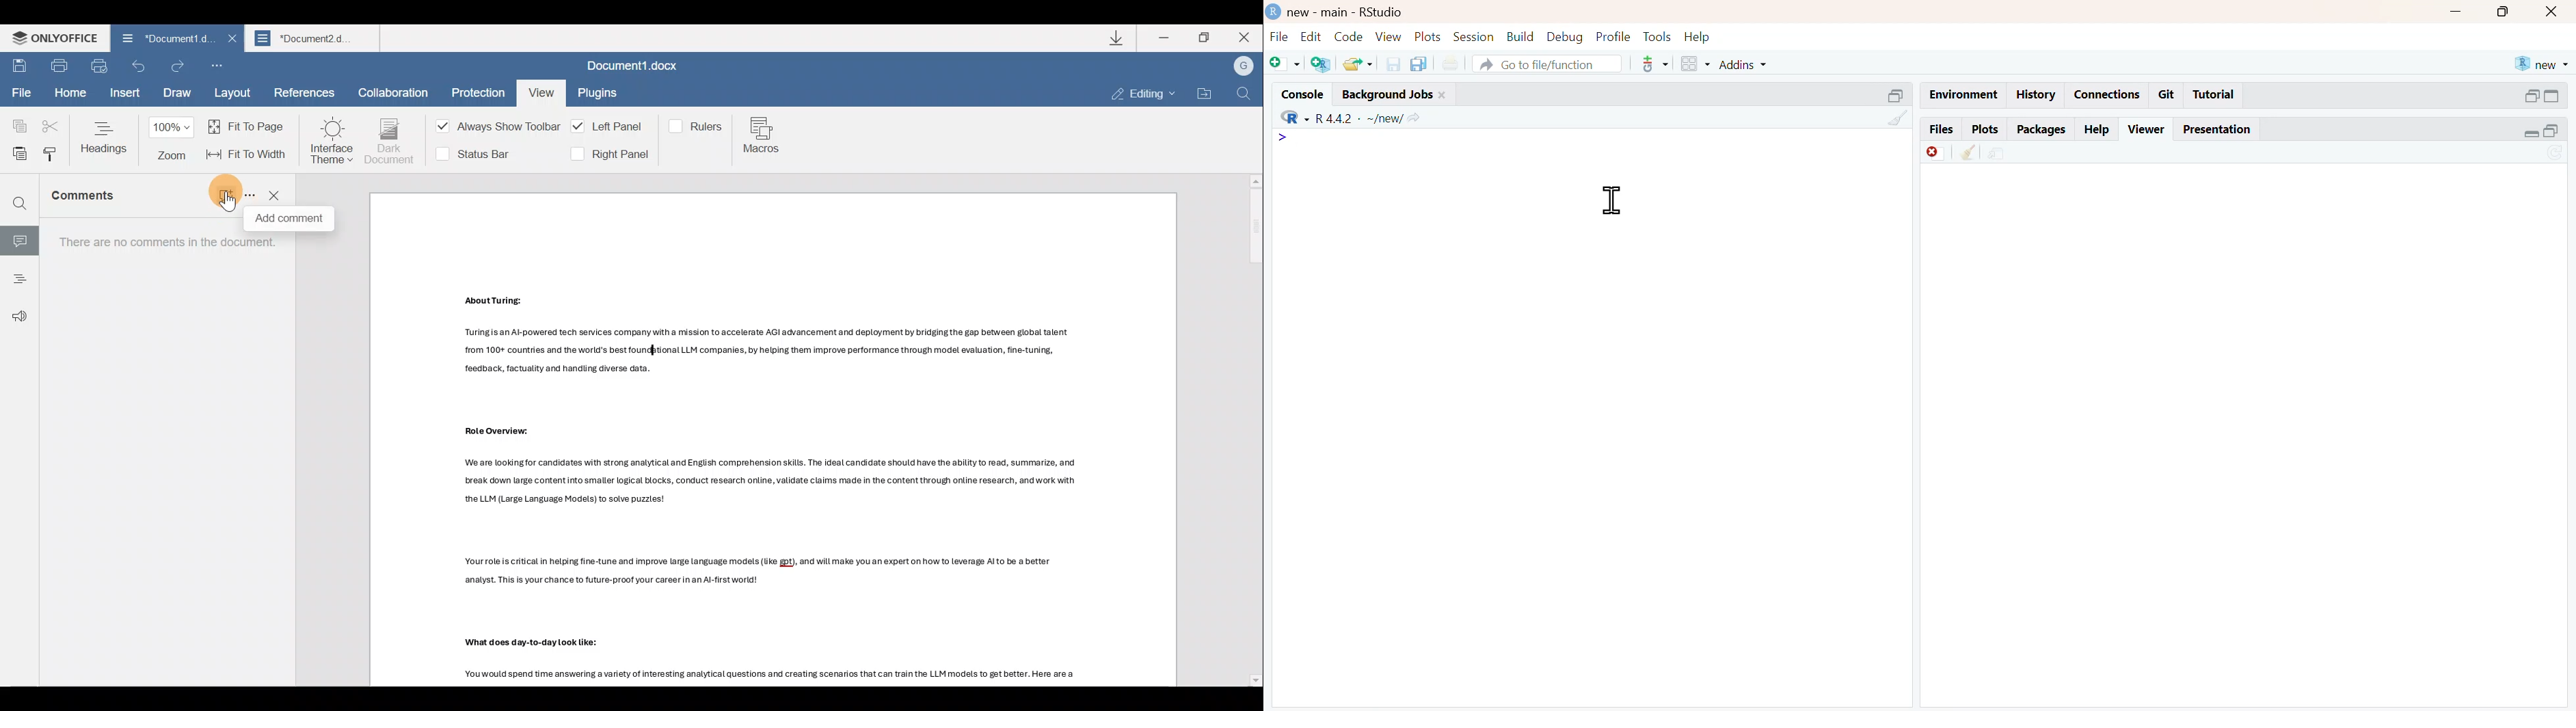 The image size is (2576, 728). I want to click on Debug, so click(1564, 37).